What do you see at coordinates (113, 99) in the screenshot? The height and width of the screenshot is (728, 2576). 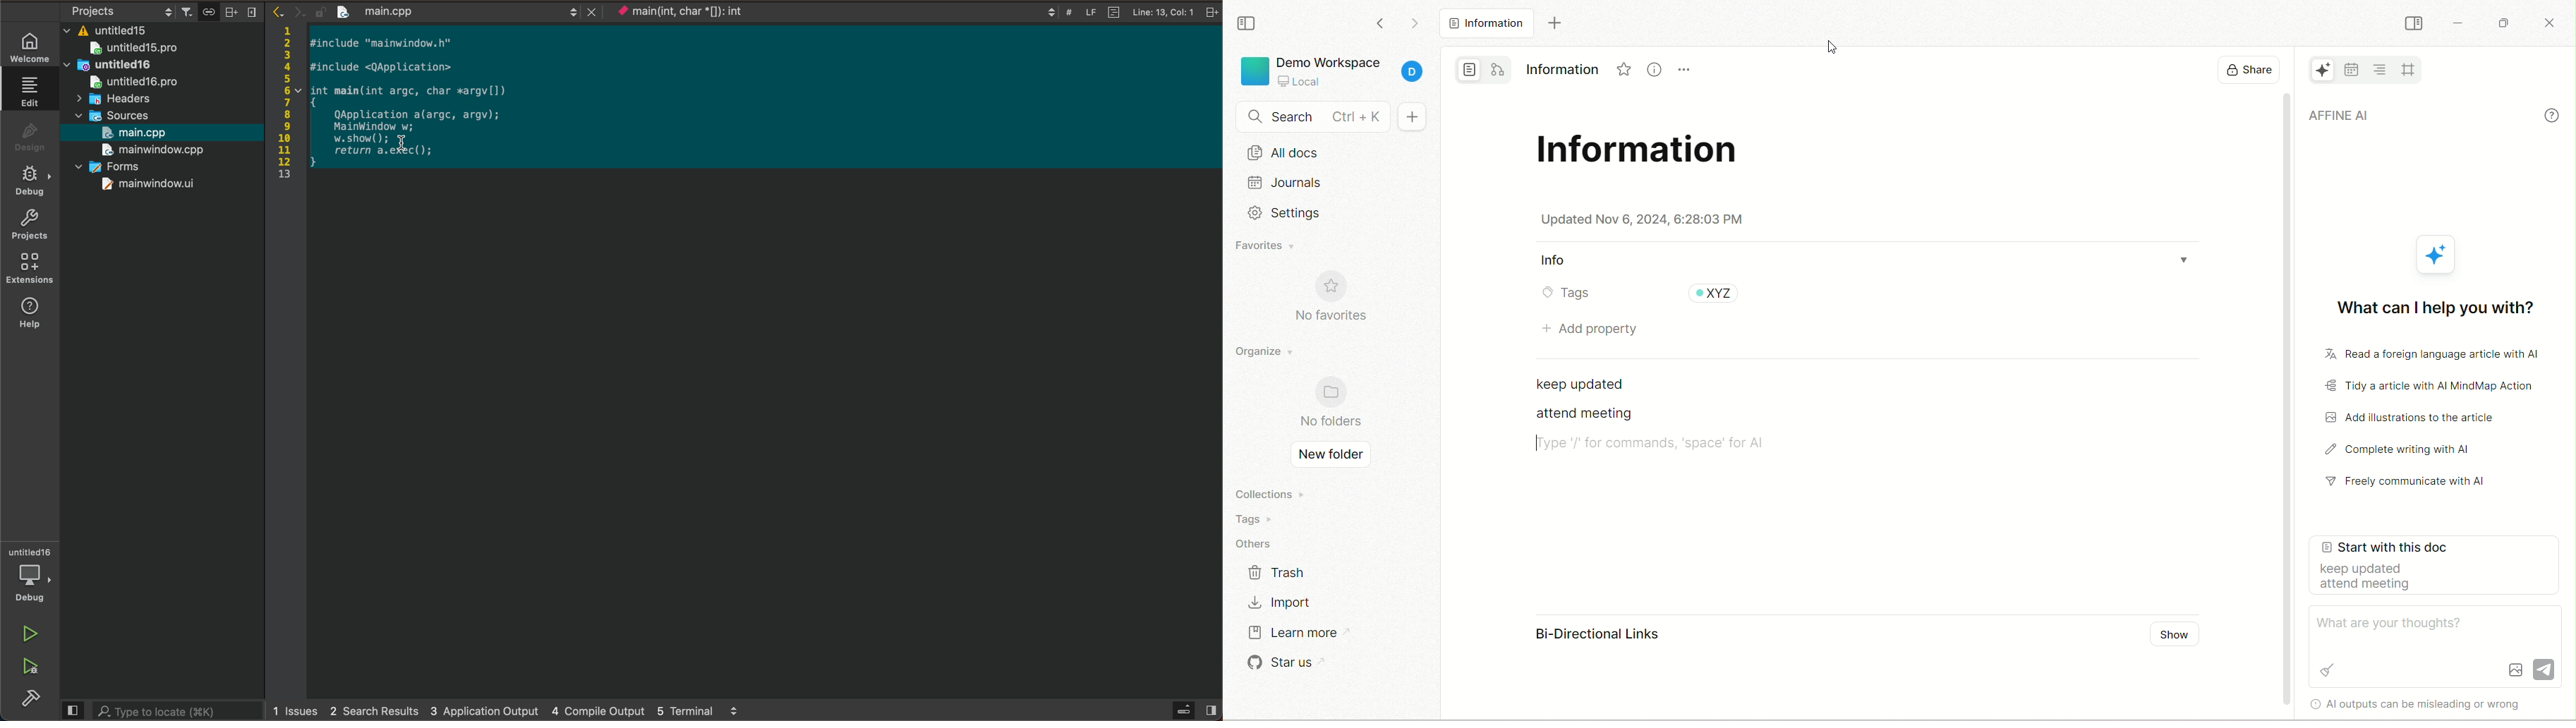 I see `headers` at bounding box center [113, 99].